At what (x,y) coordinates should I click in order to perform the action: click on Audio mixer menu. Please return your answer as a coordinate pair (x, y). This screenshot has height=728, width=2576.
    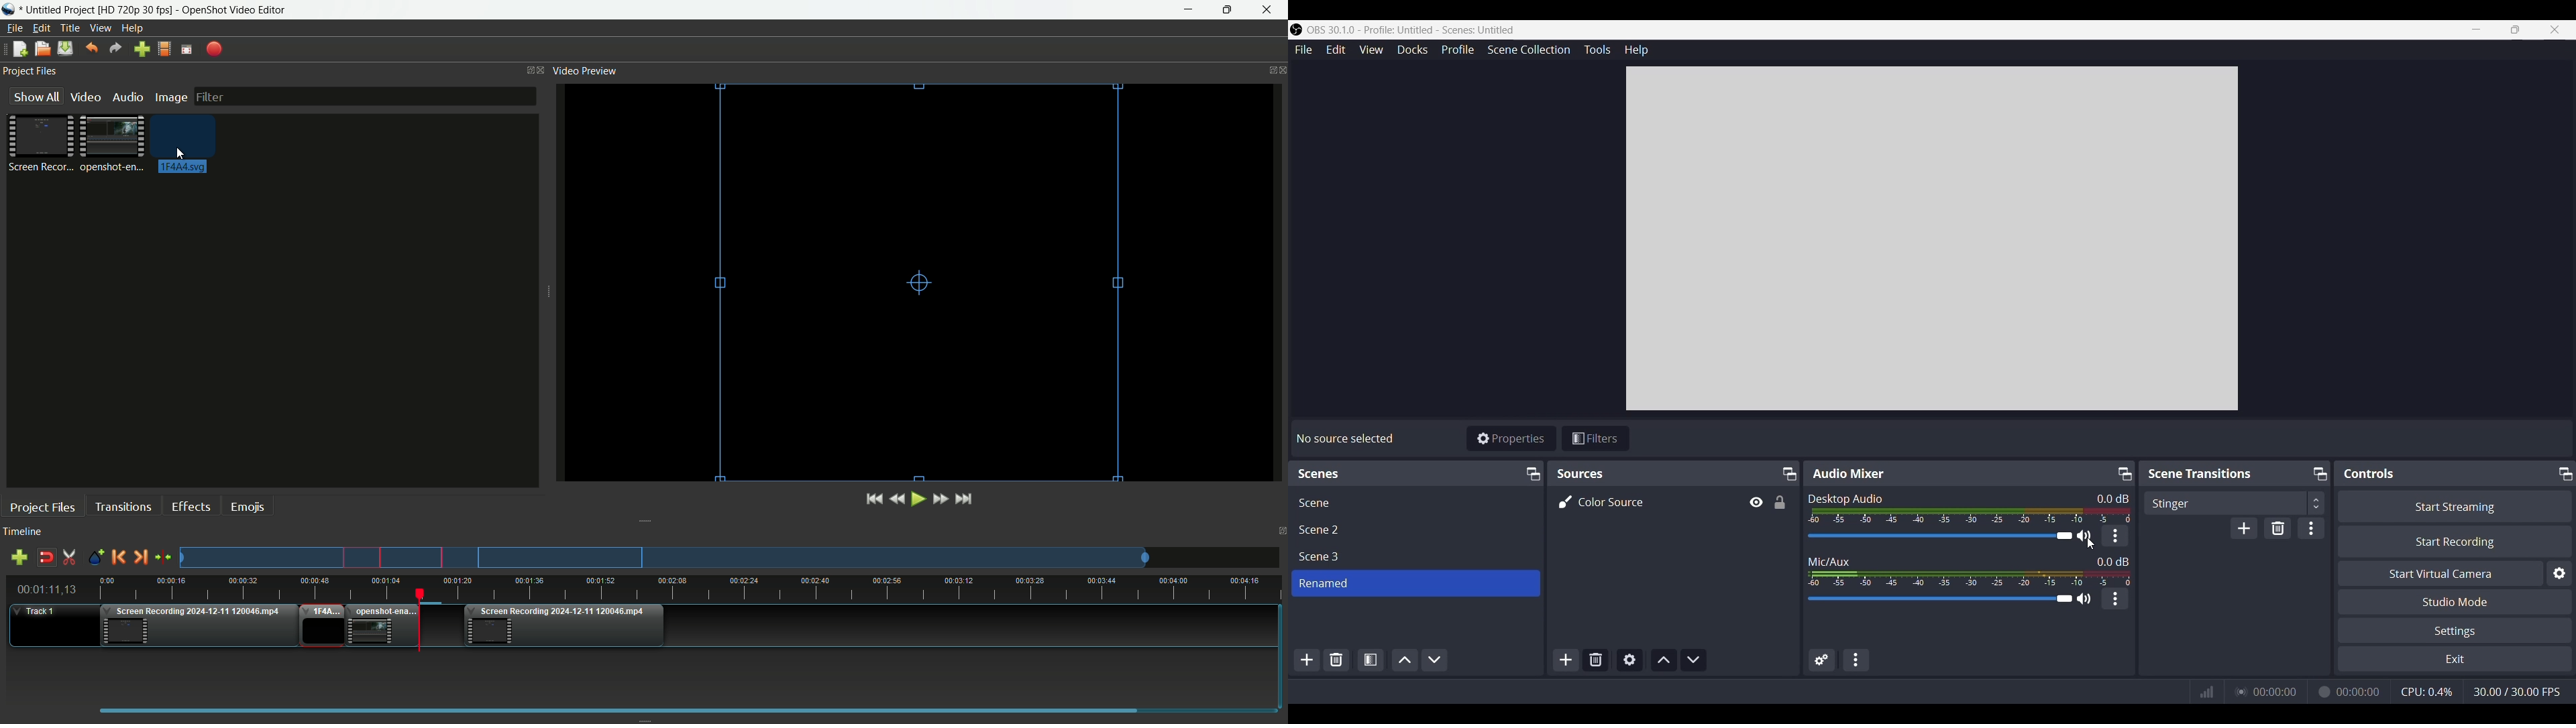
    Looking at the image, I should click on (1856, 660).